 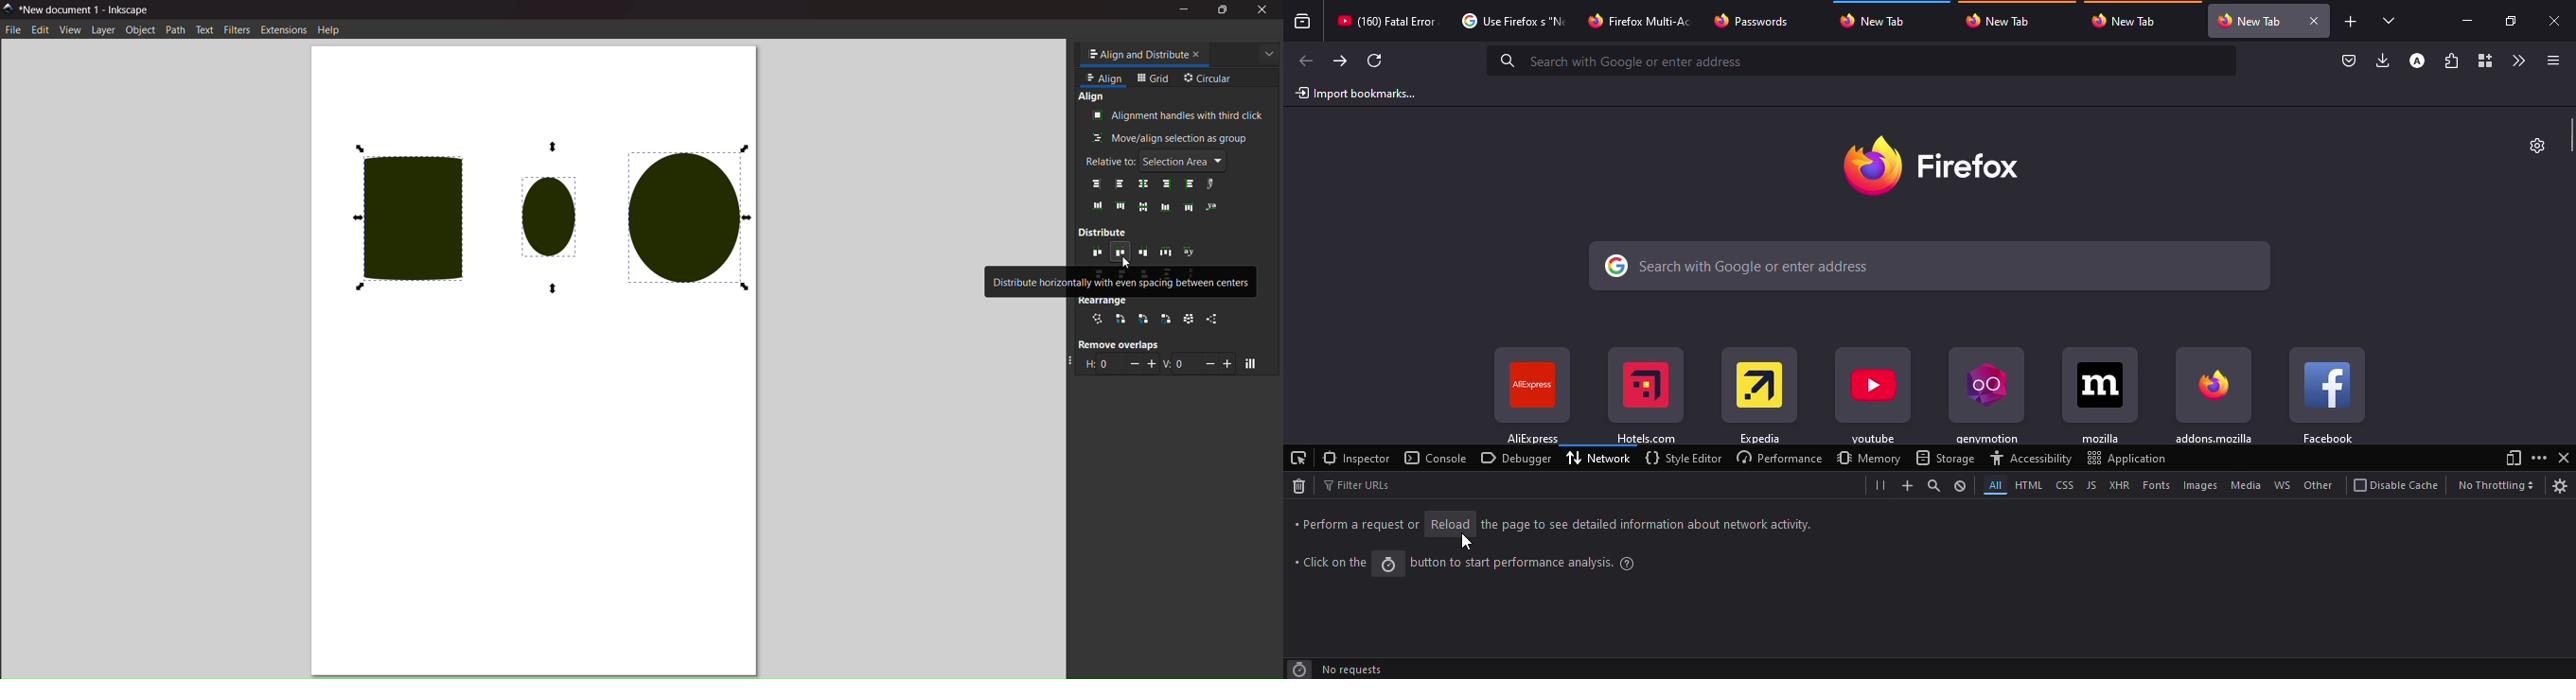 I want to click on open menu, so click(x=2550, y=60).